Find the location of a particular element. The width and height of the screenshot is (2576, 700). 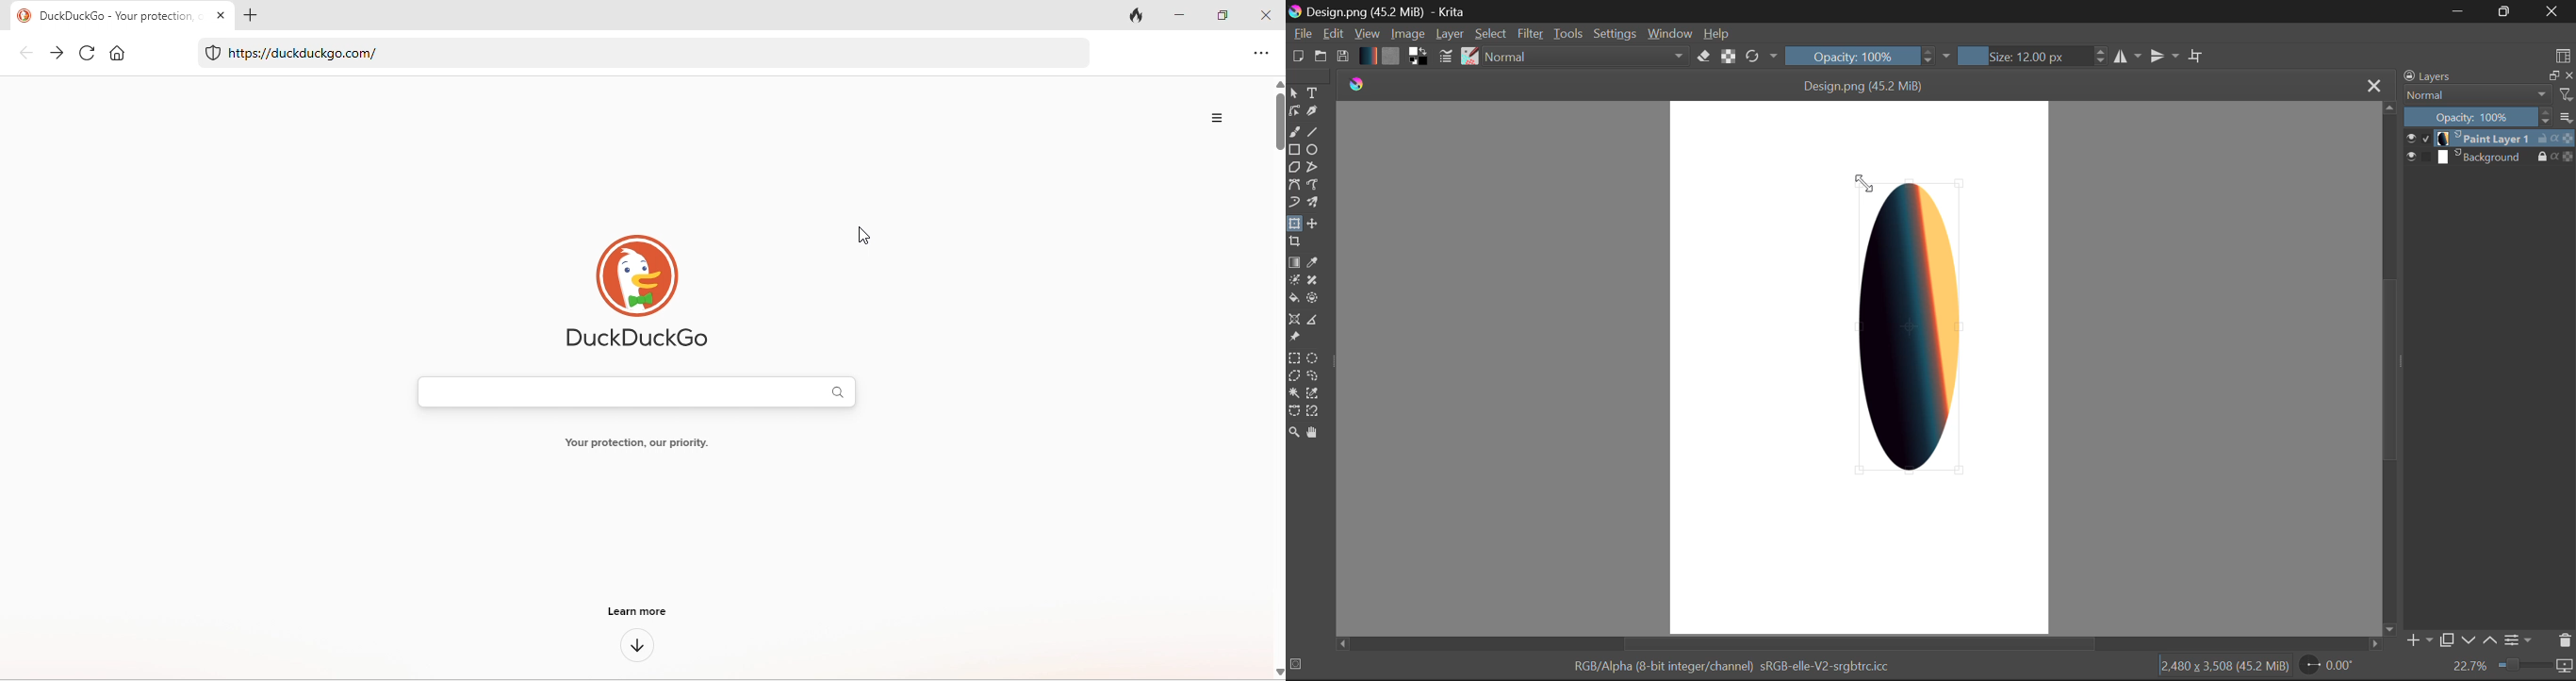

Smart Patch Tool is located at coordinates (1313, 280).